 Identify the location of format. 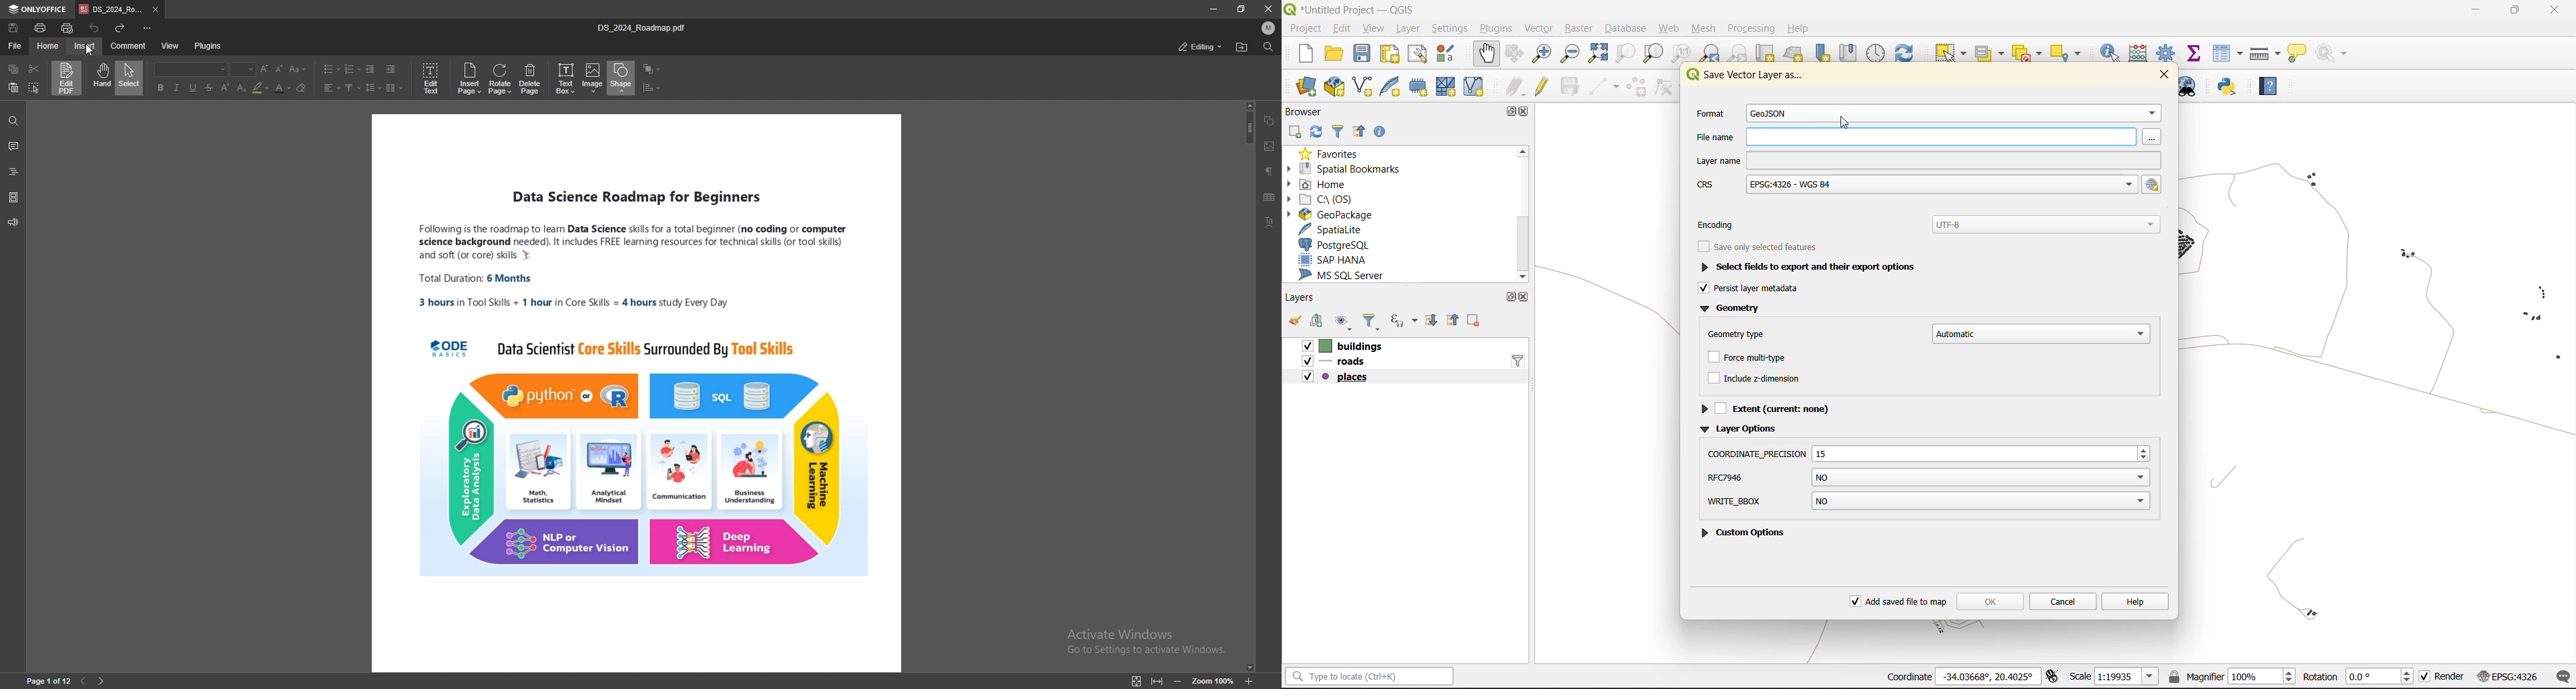
(1930, 112).